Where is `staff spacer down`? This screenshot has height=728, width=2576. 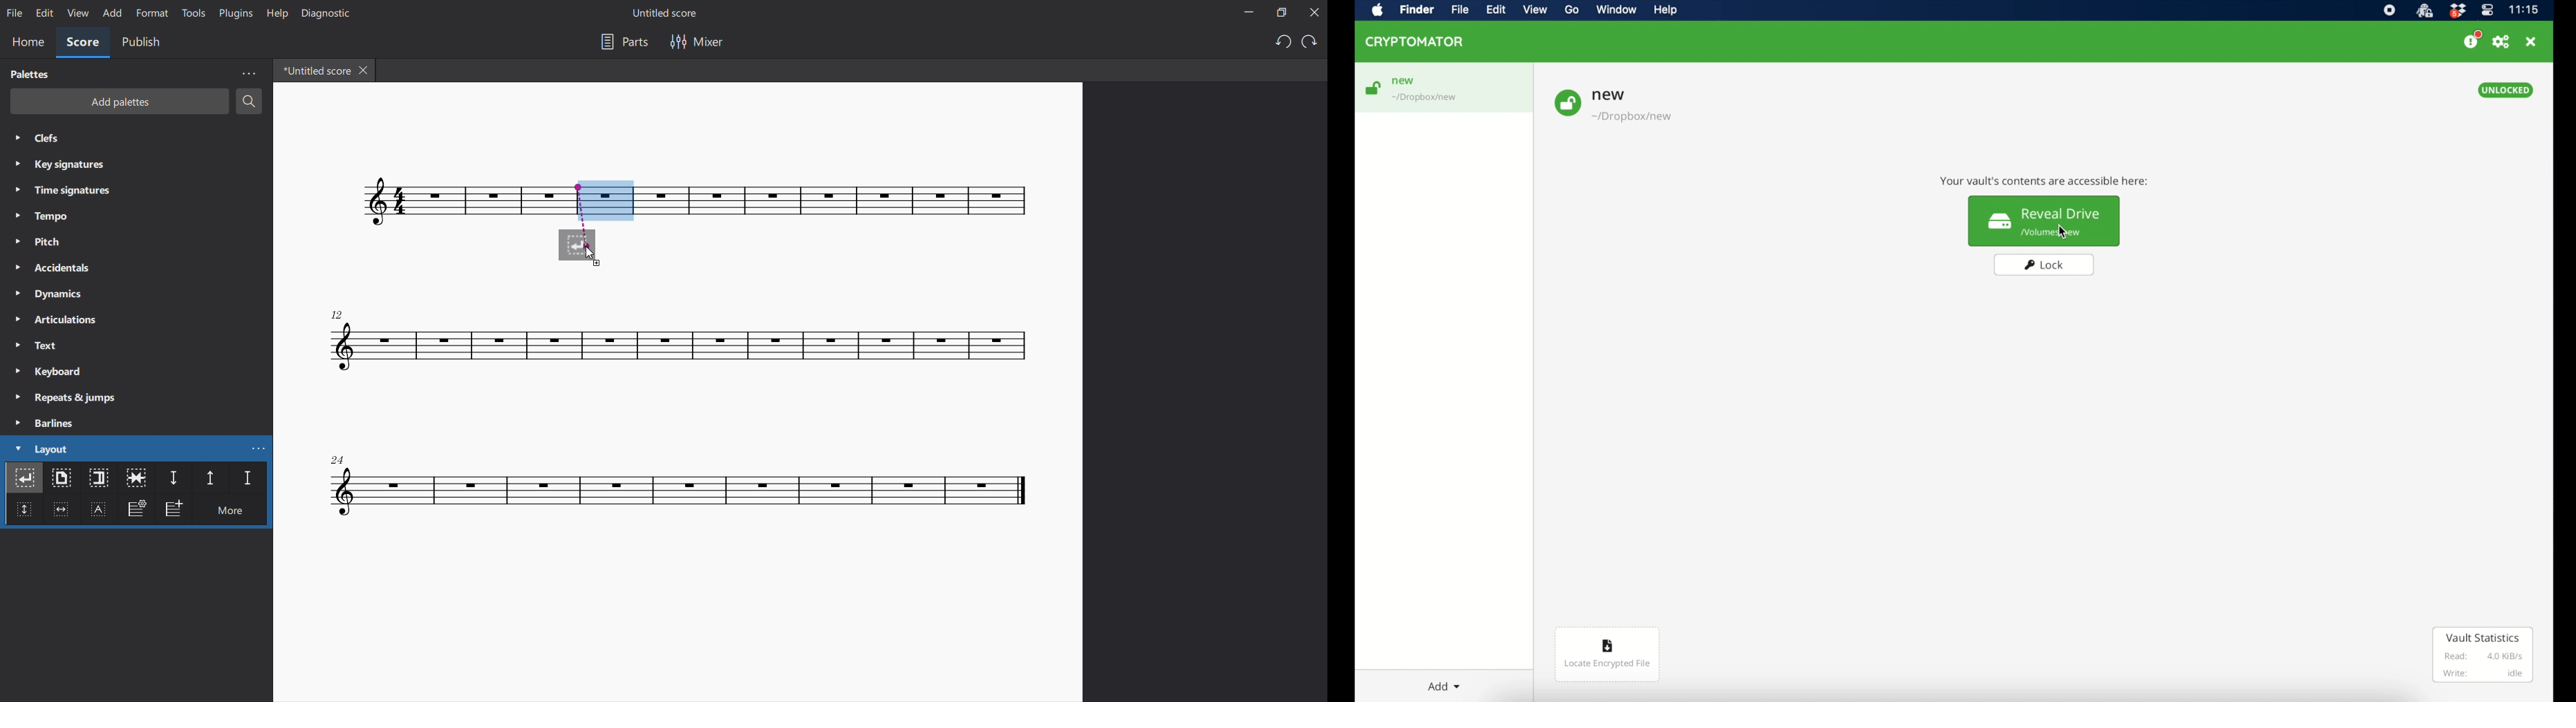
staff spacer down is located at coordinates (173, 479).